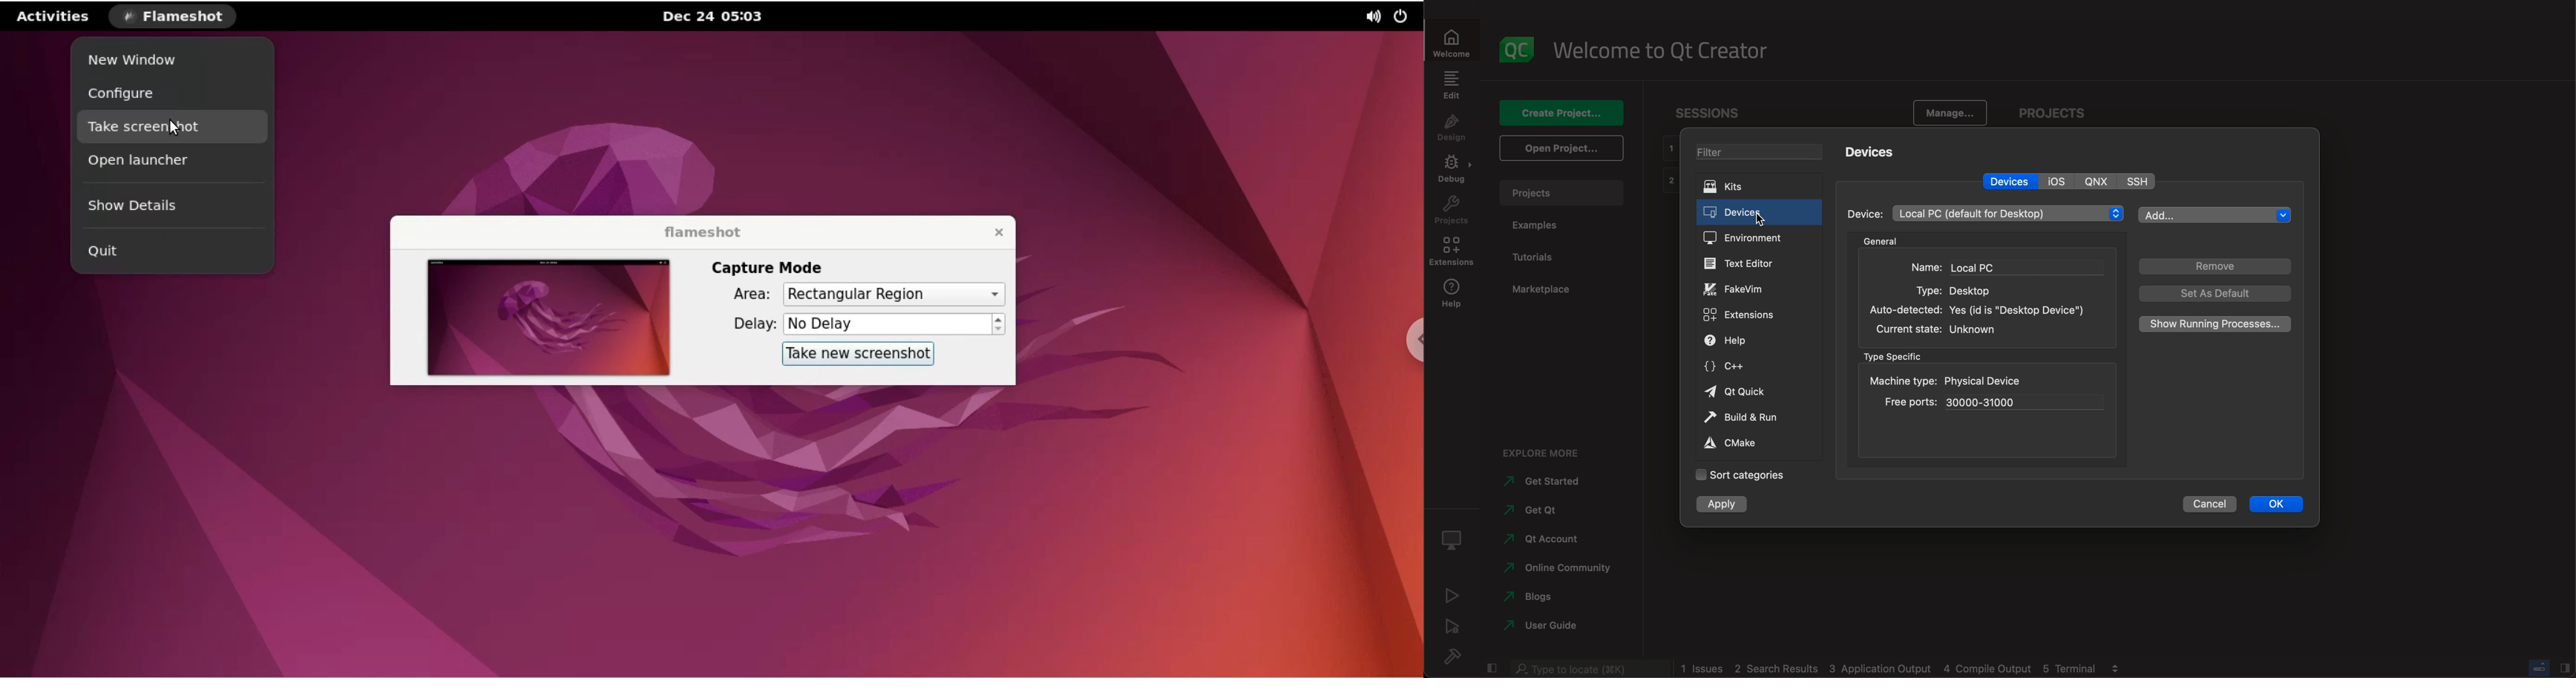 This screenshot has width=2576, height=700. What do you see at coordinates (1714, 112) in the screenshot?
I see `sessions` at bounding box center [1714, 112].